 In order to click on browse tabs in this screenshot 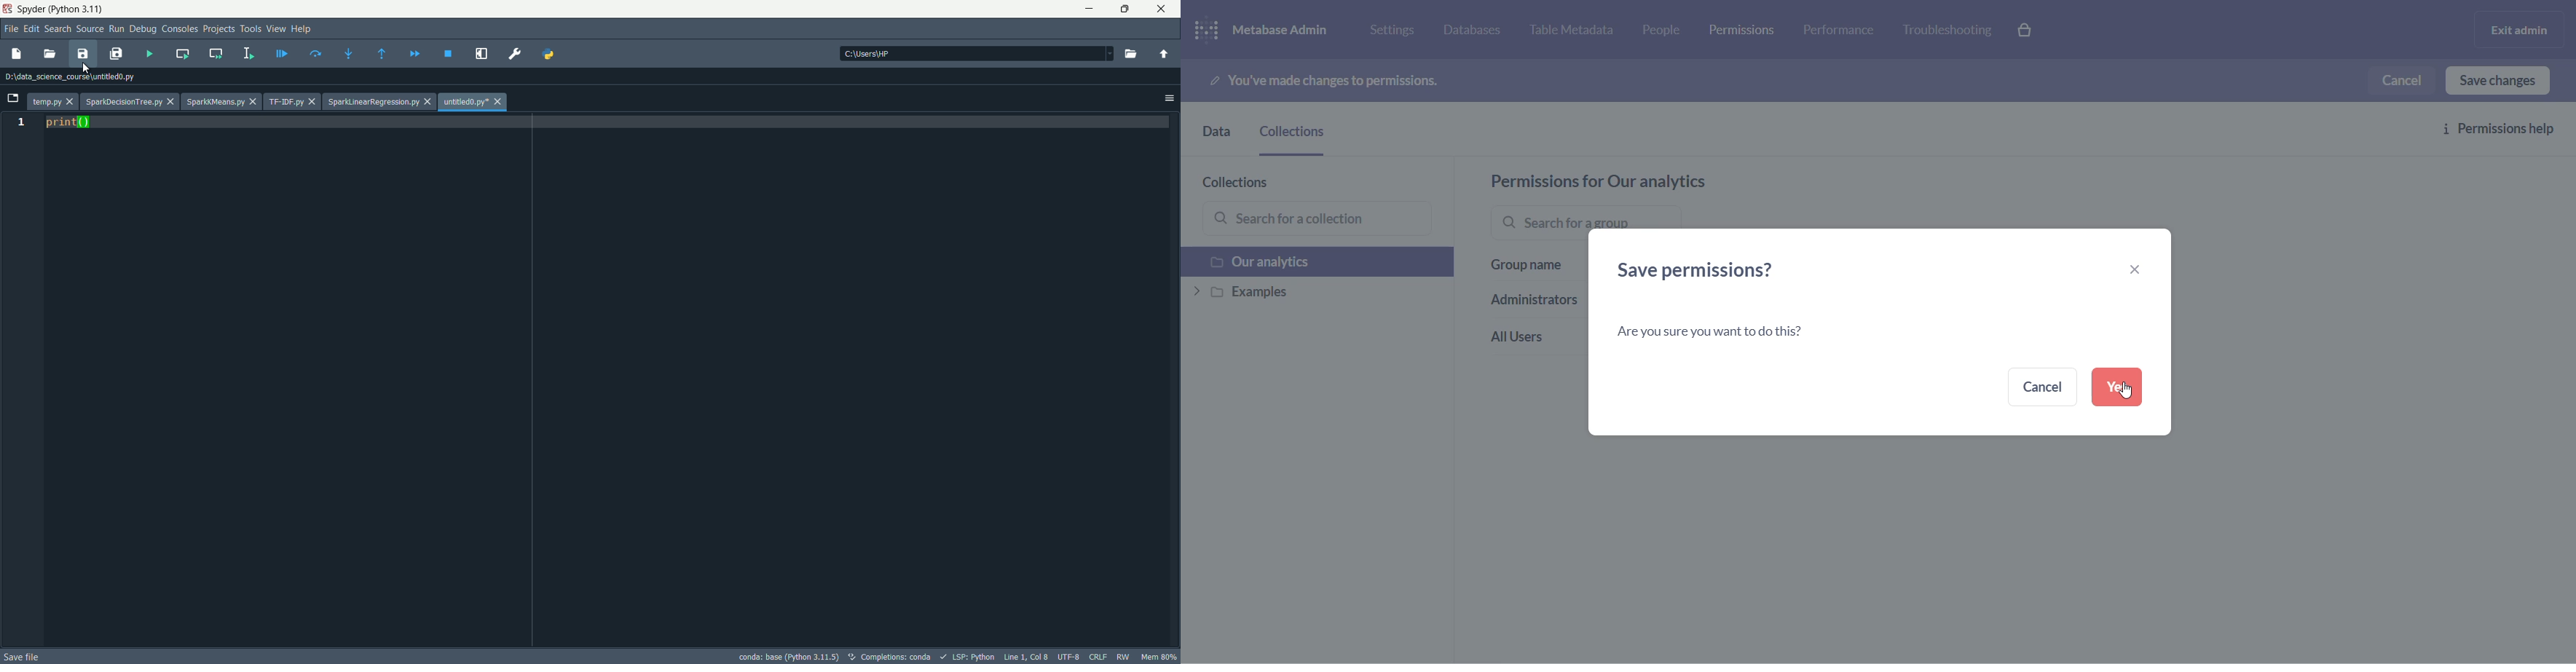, I will do `click(13, 98)`.